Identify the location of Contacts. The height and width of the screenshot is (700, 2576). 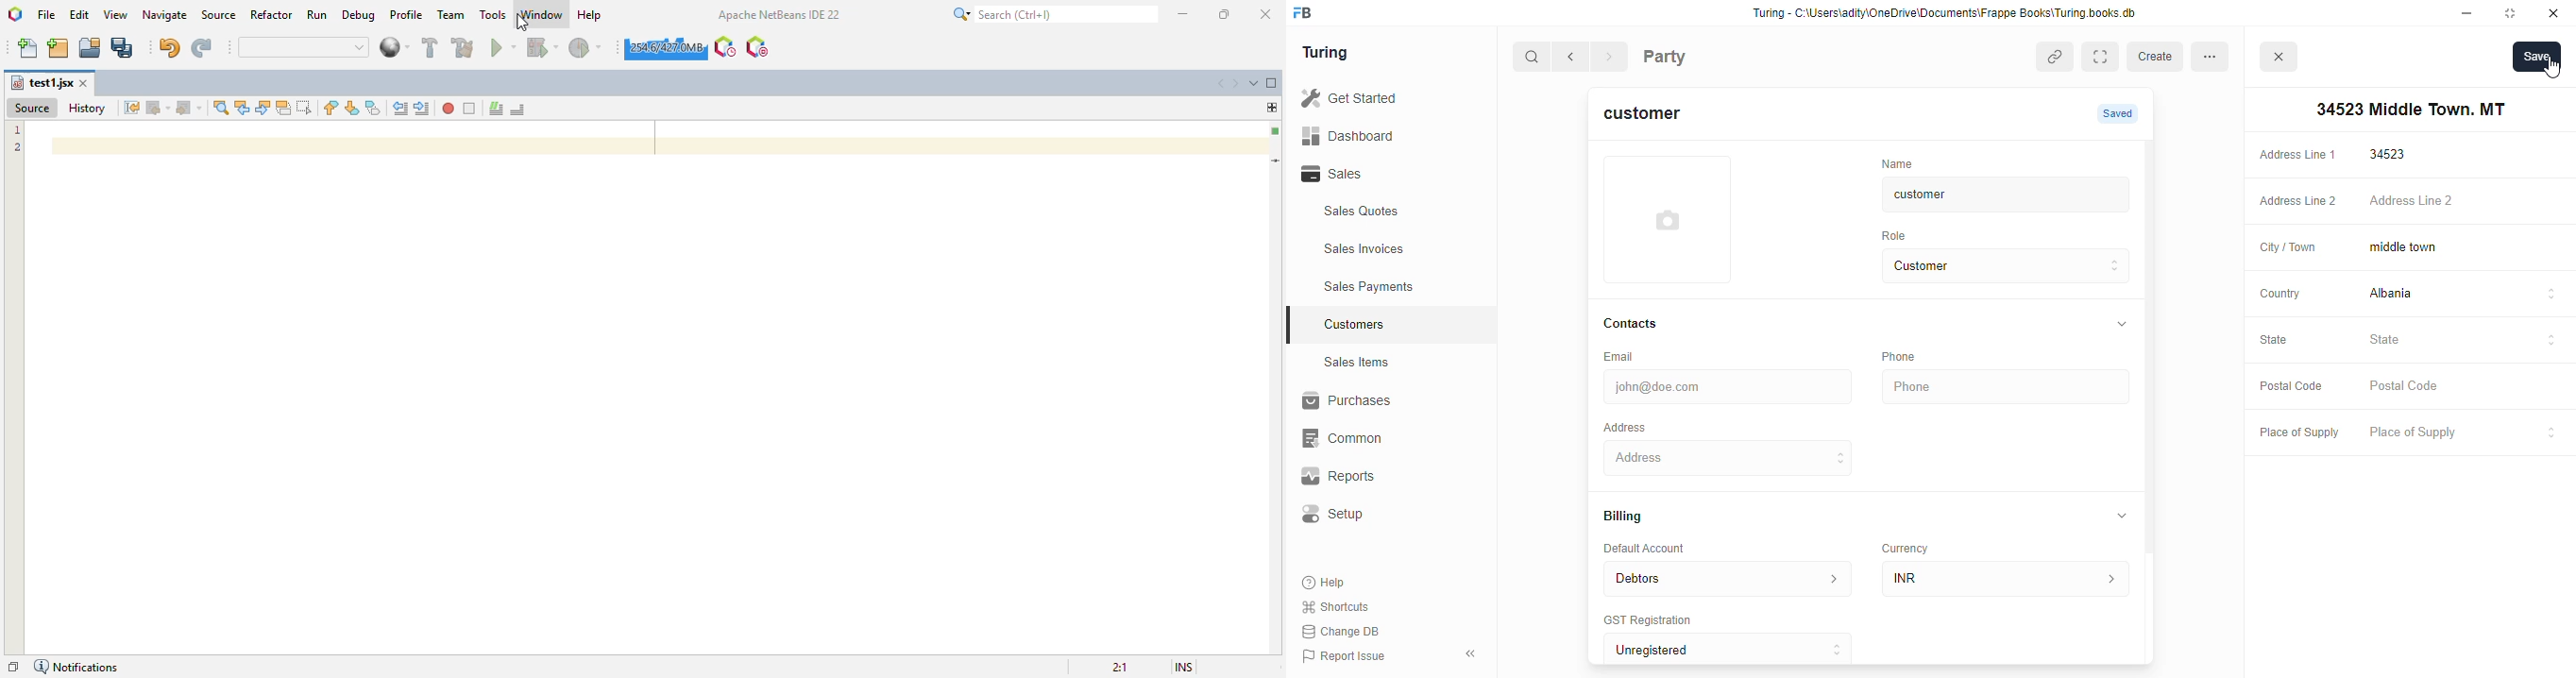
(1649, 324).